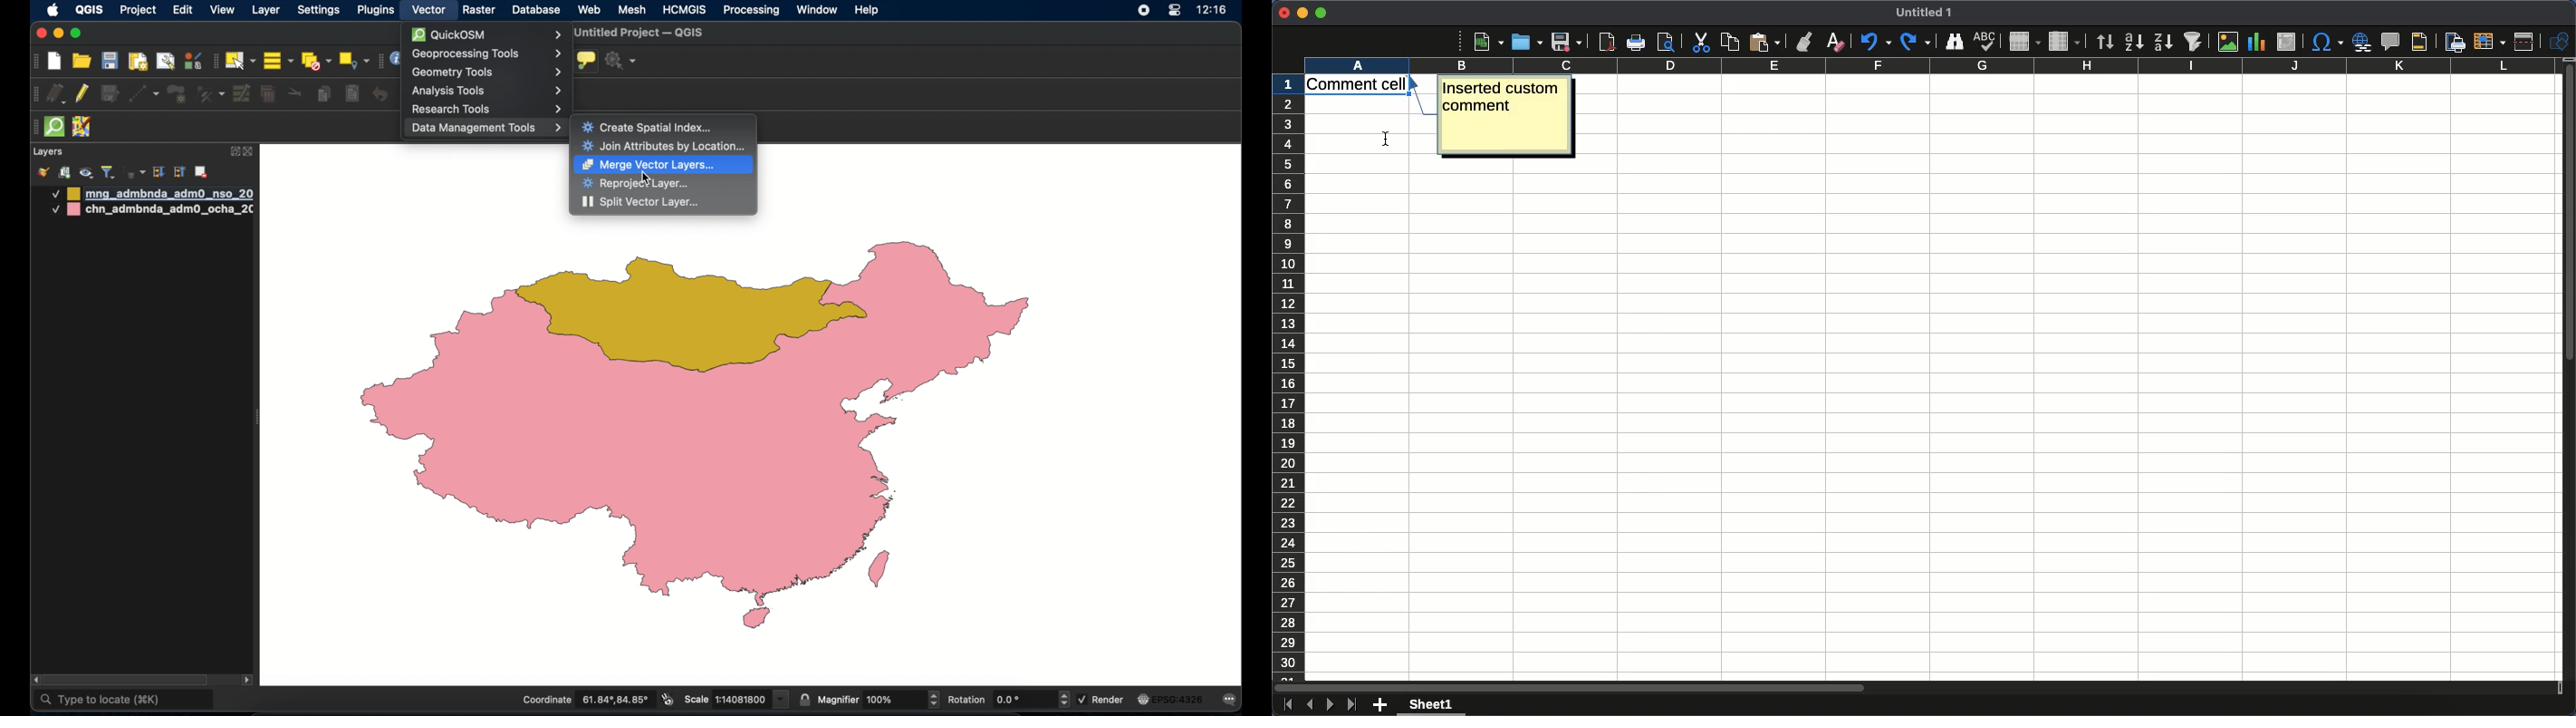  What do you see at coordinates (1281, 11) in the screenshot?
I see `Close` at bounding box center [1281, 11].